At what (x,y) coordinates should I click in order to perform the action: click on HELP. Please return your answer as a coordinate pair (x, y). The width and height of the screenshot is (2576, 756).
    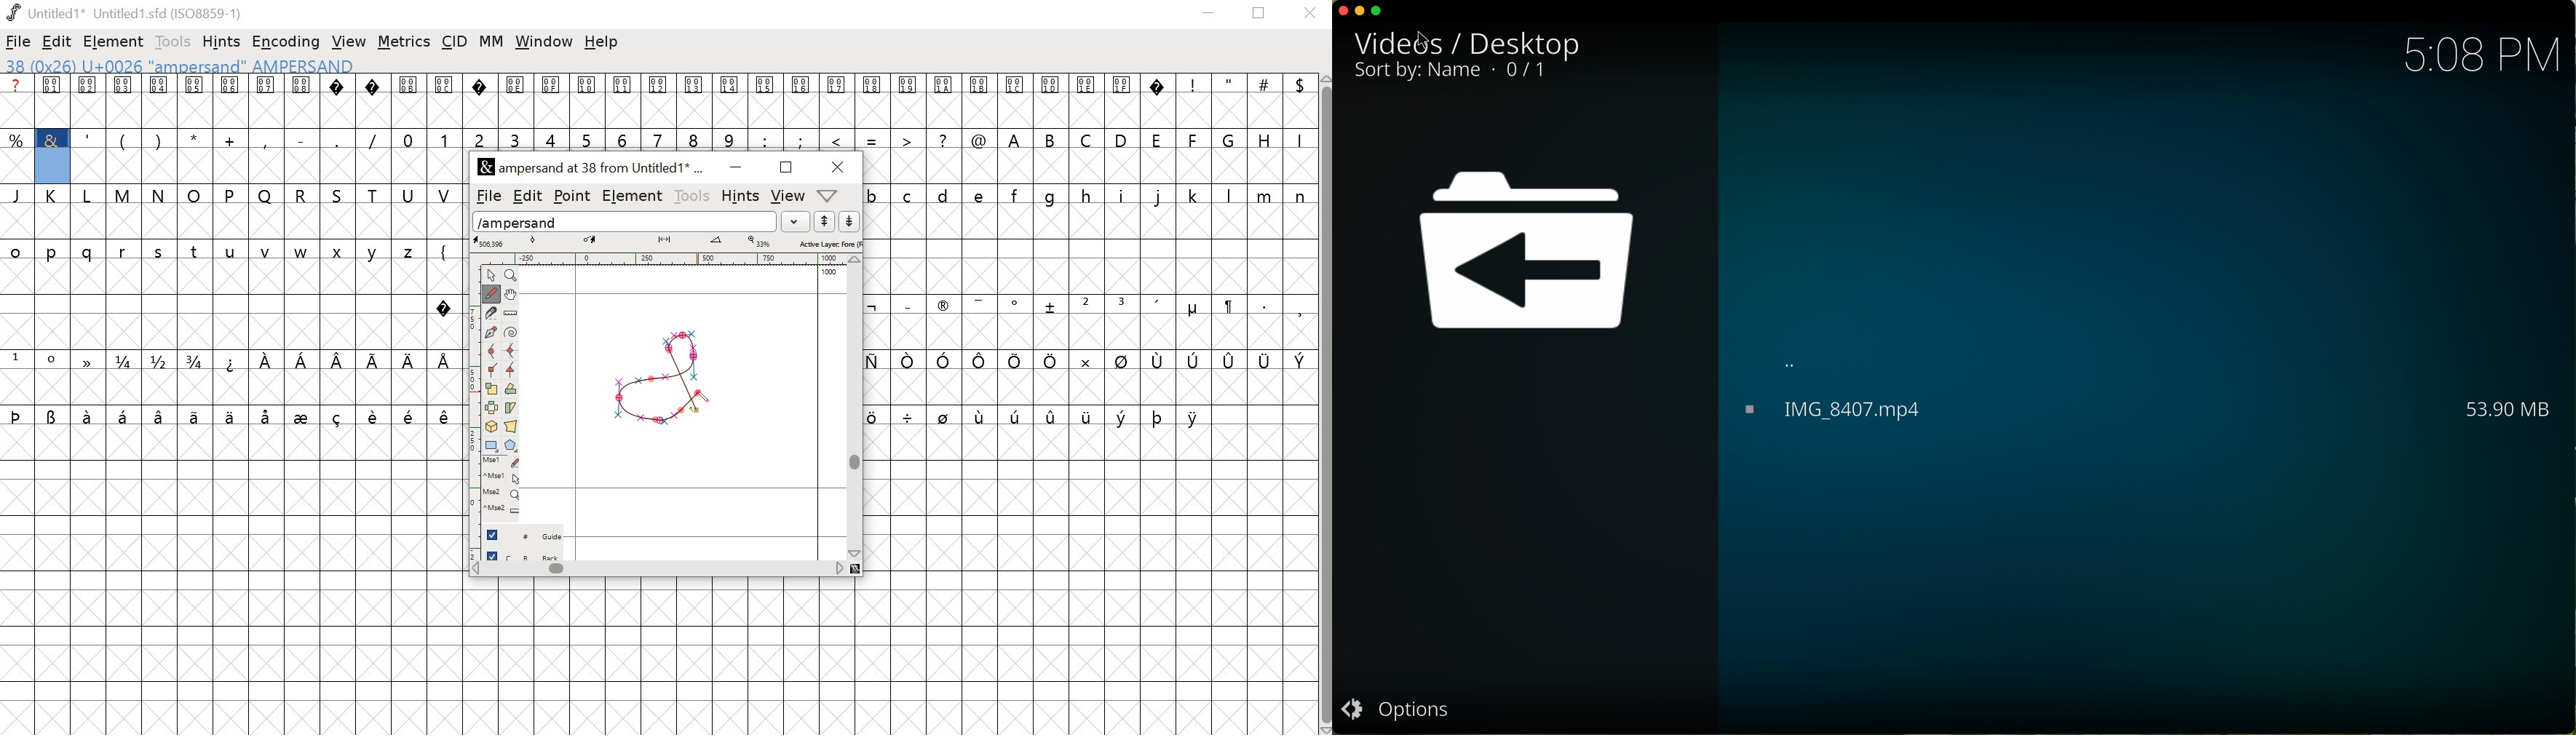
    Looking at the image, I should click on (826, 196).